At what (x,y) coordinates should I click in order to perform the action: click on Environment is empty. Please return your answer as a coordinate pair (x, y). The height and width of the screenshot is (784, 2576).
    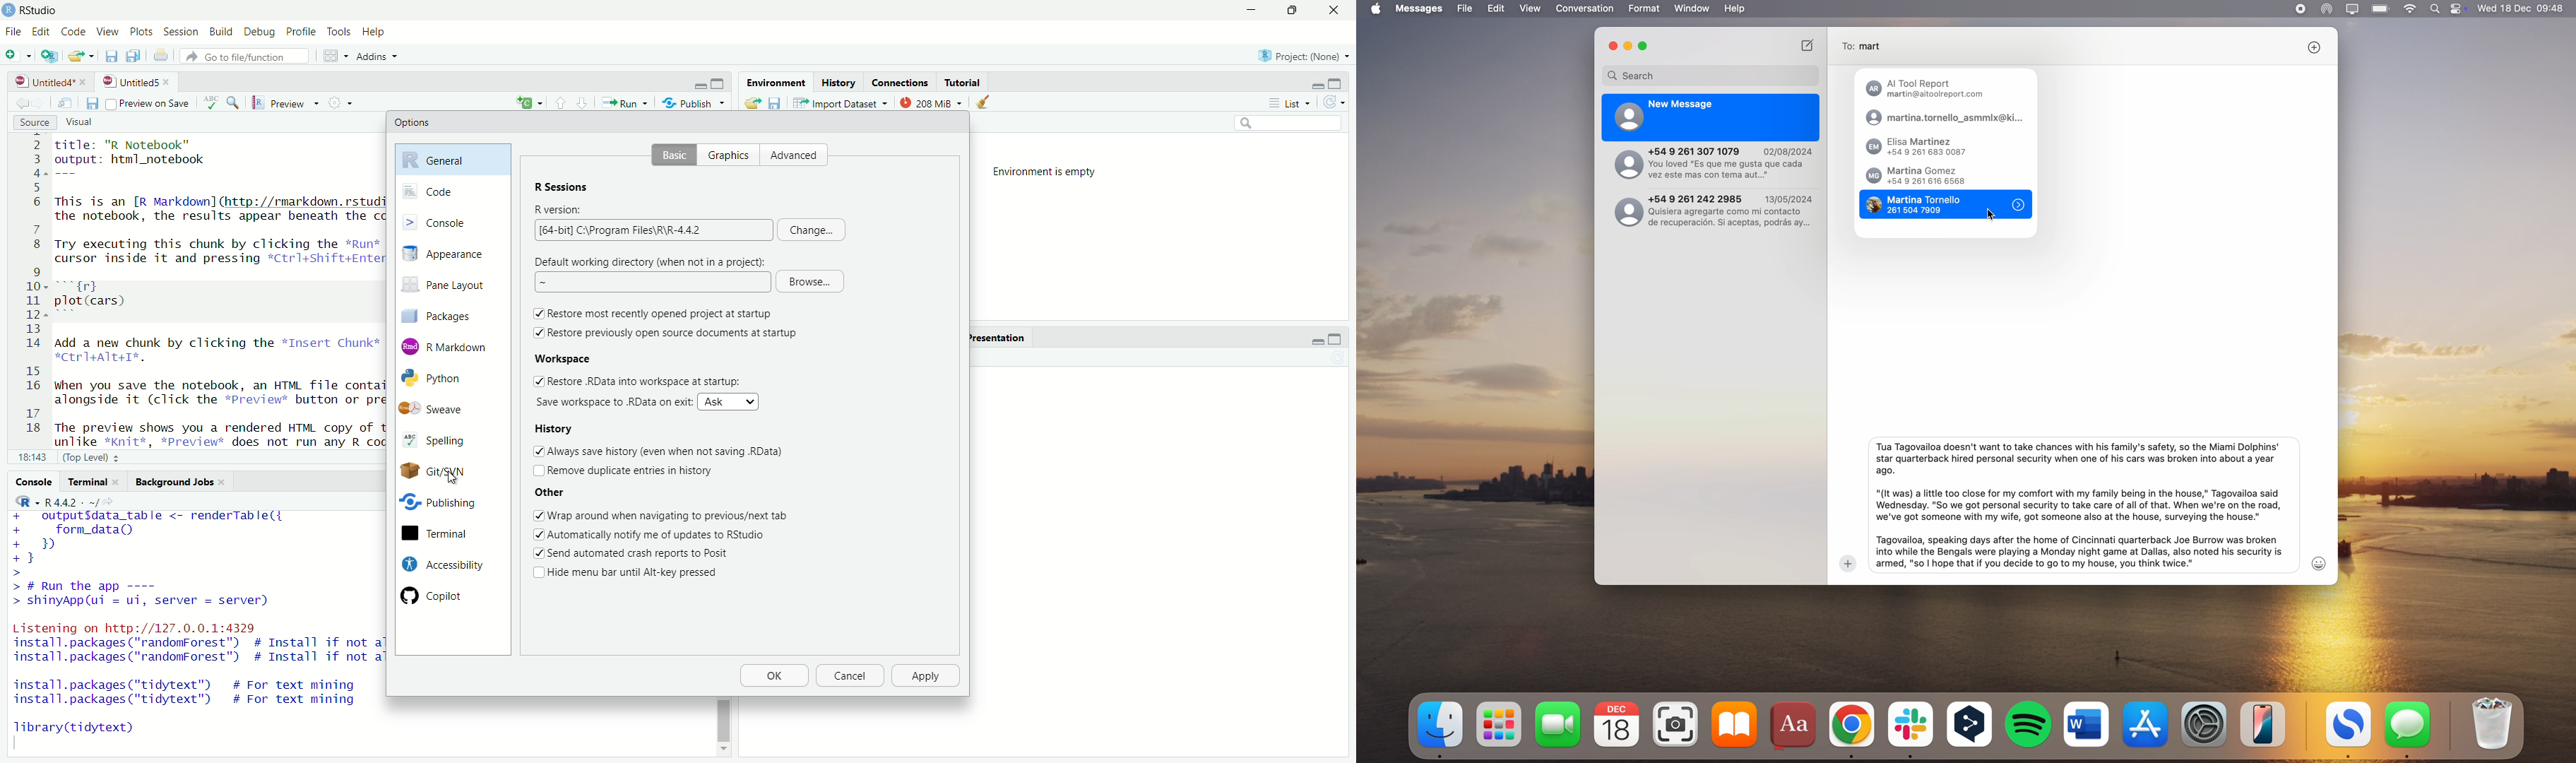
    Looking at the image, I should click on (1050, 172).